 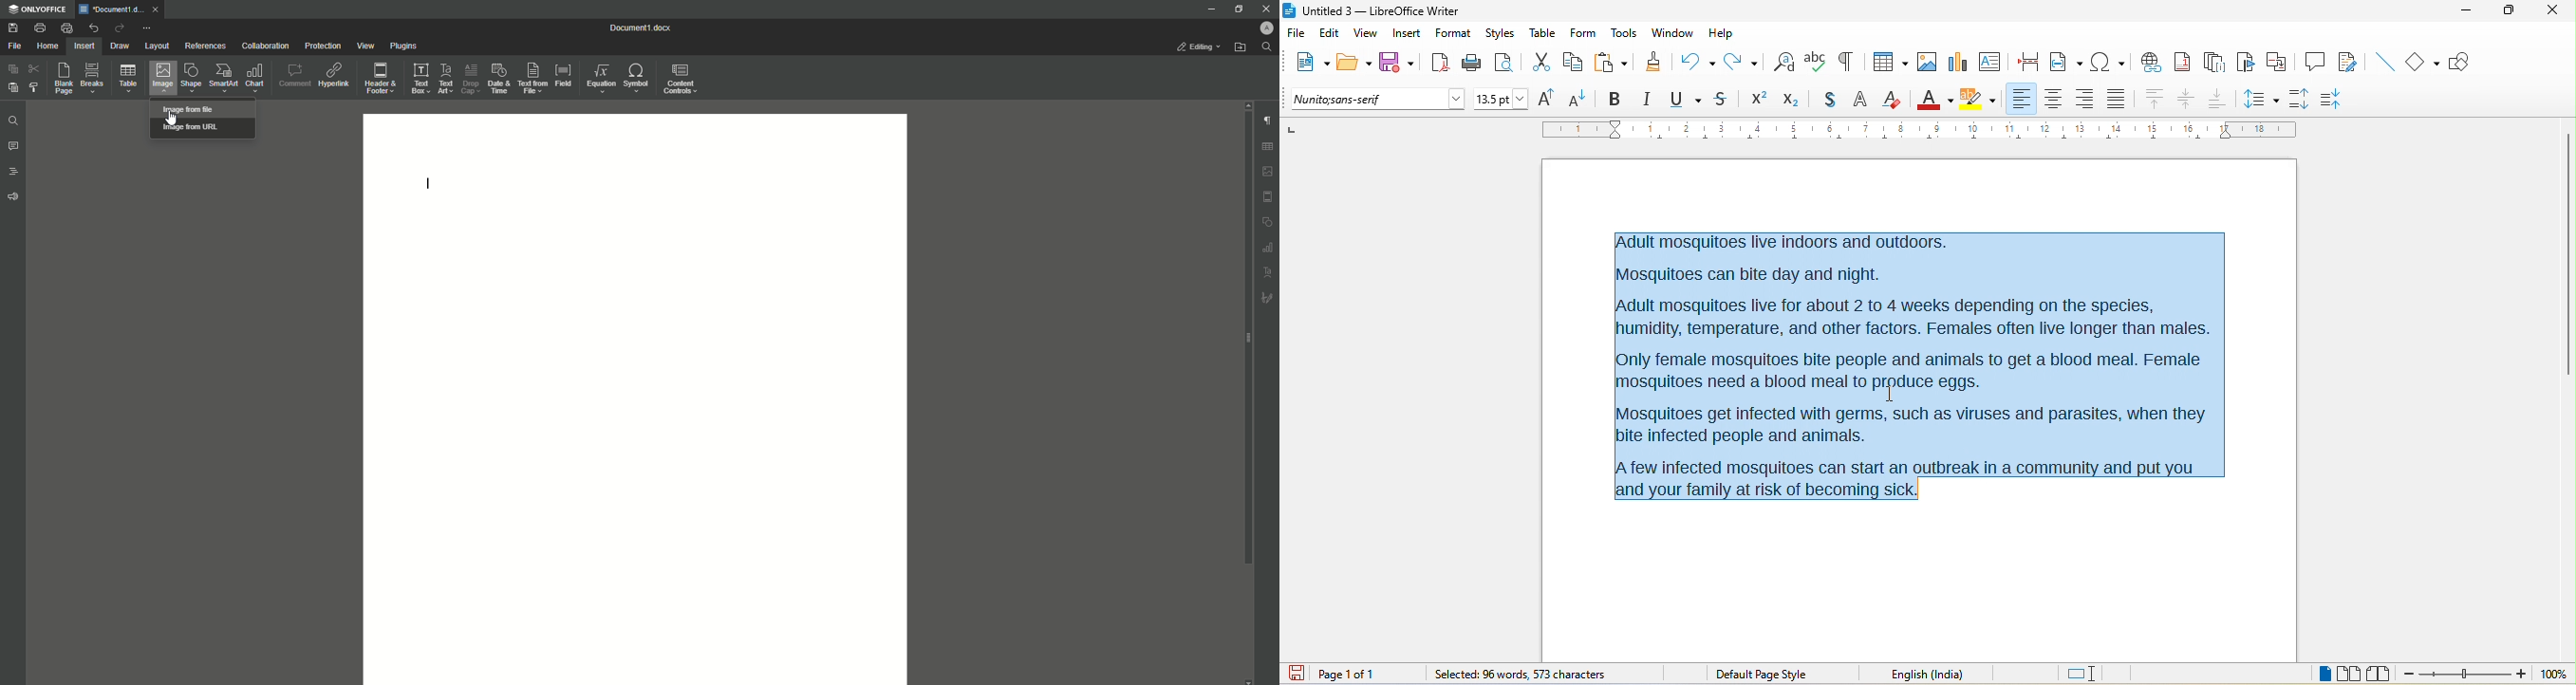 What do you see at coordinates (2553, 14) in the screenshot?
I see `close` at bounding box center [2553, 14].